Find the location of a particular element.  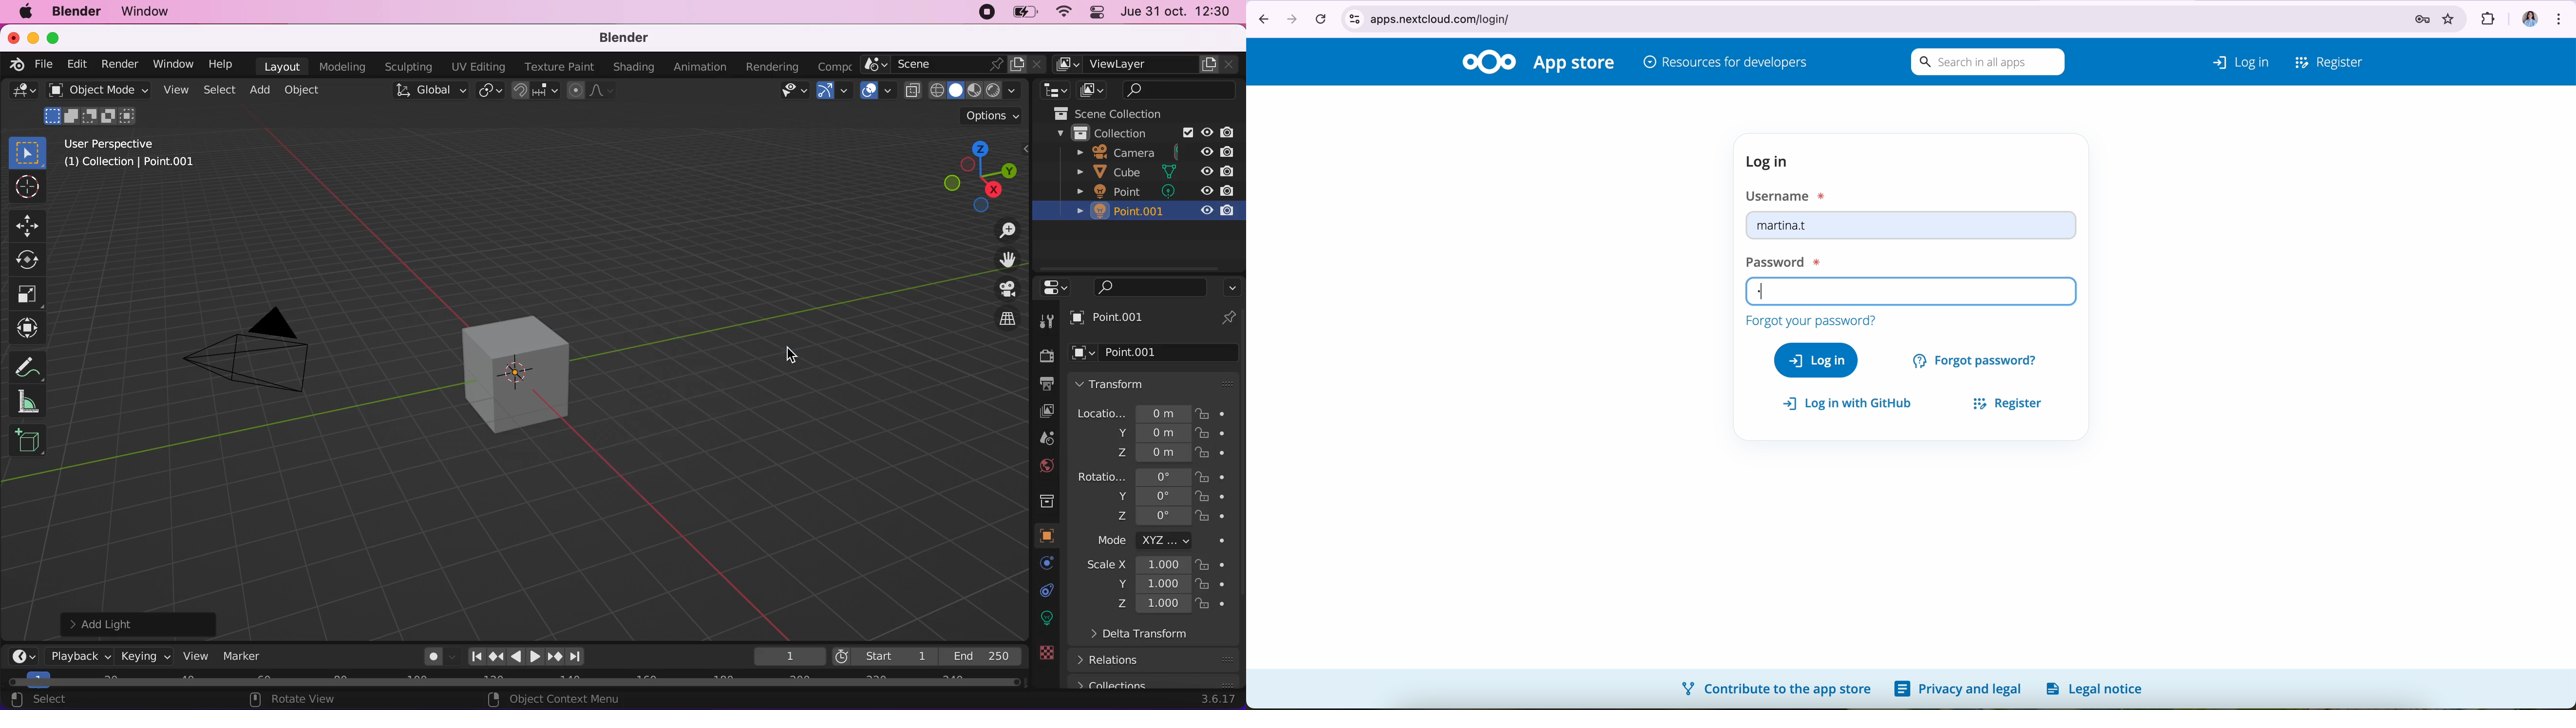

scene is located at coordinates (954, 64).